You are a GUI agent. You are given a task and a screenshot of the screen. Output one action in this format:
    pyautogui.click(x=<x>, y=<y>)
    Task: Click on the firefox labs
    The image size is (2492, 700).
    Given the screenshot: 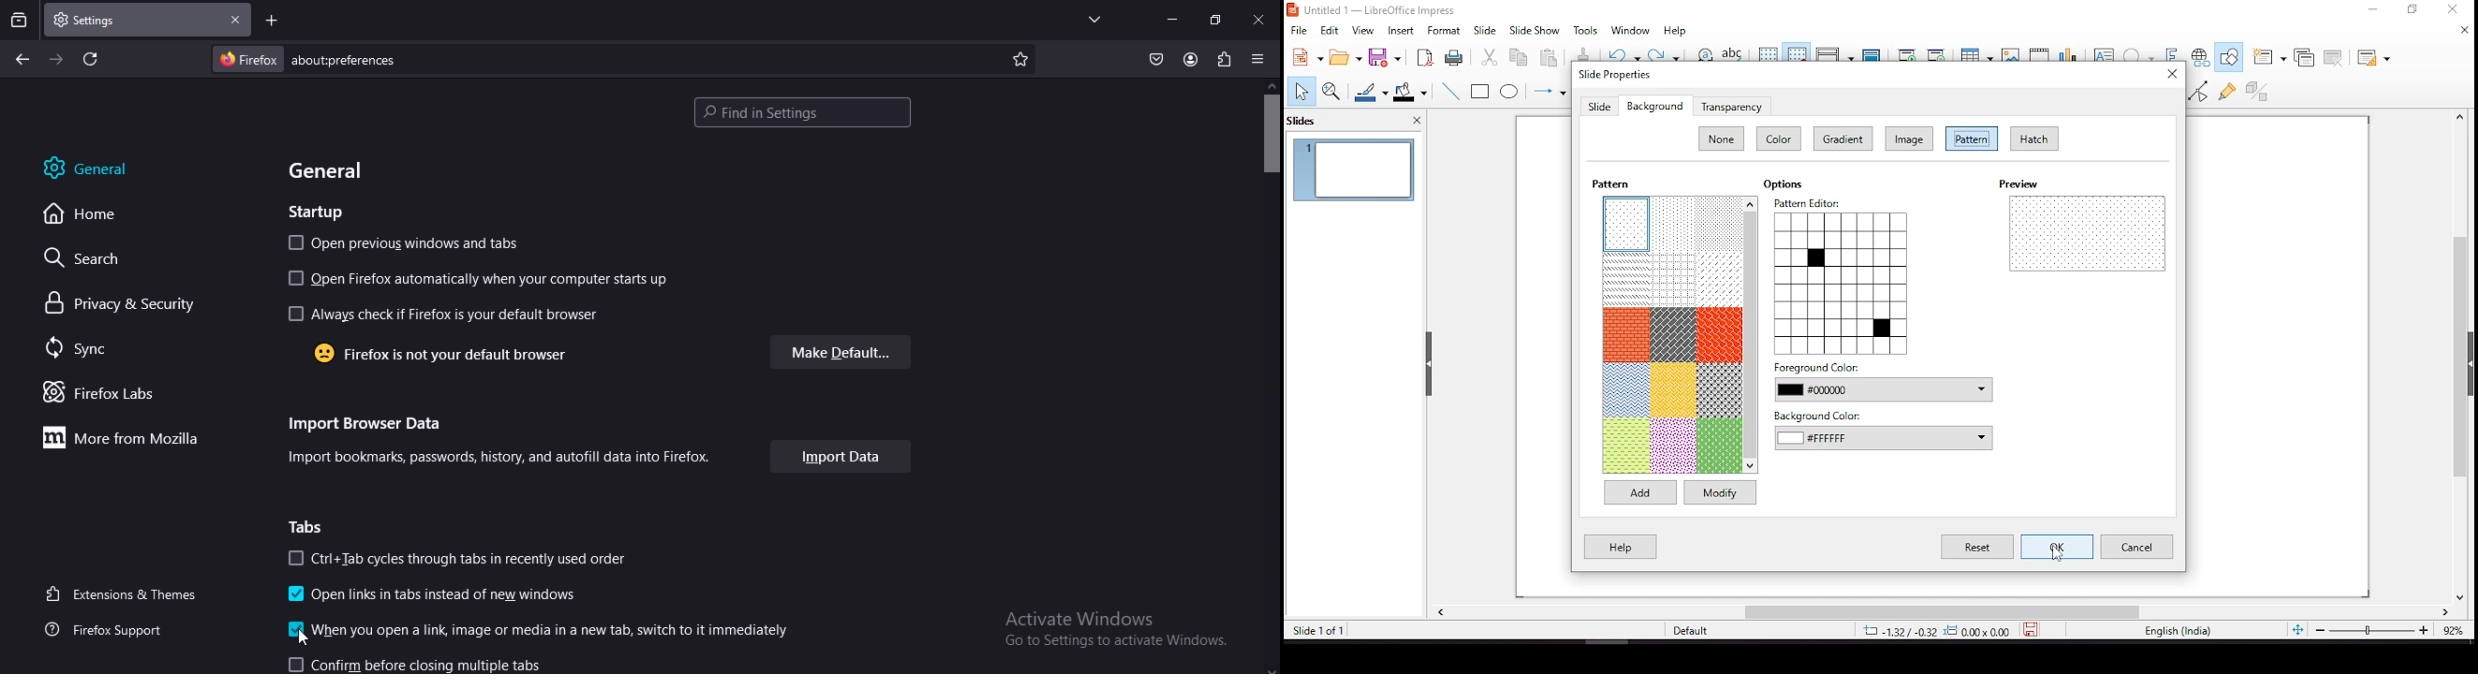 What is the action you would take?
    pyautogui.click(x=101, y=394)
    